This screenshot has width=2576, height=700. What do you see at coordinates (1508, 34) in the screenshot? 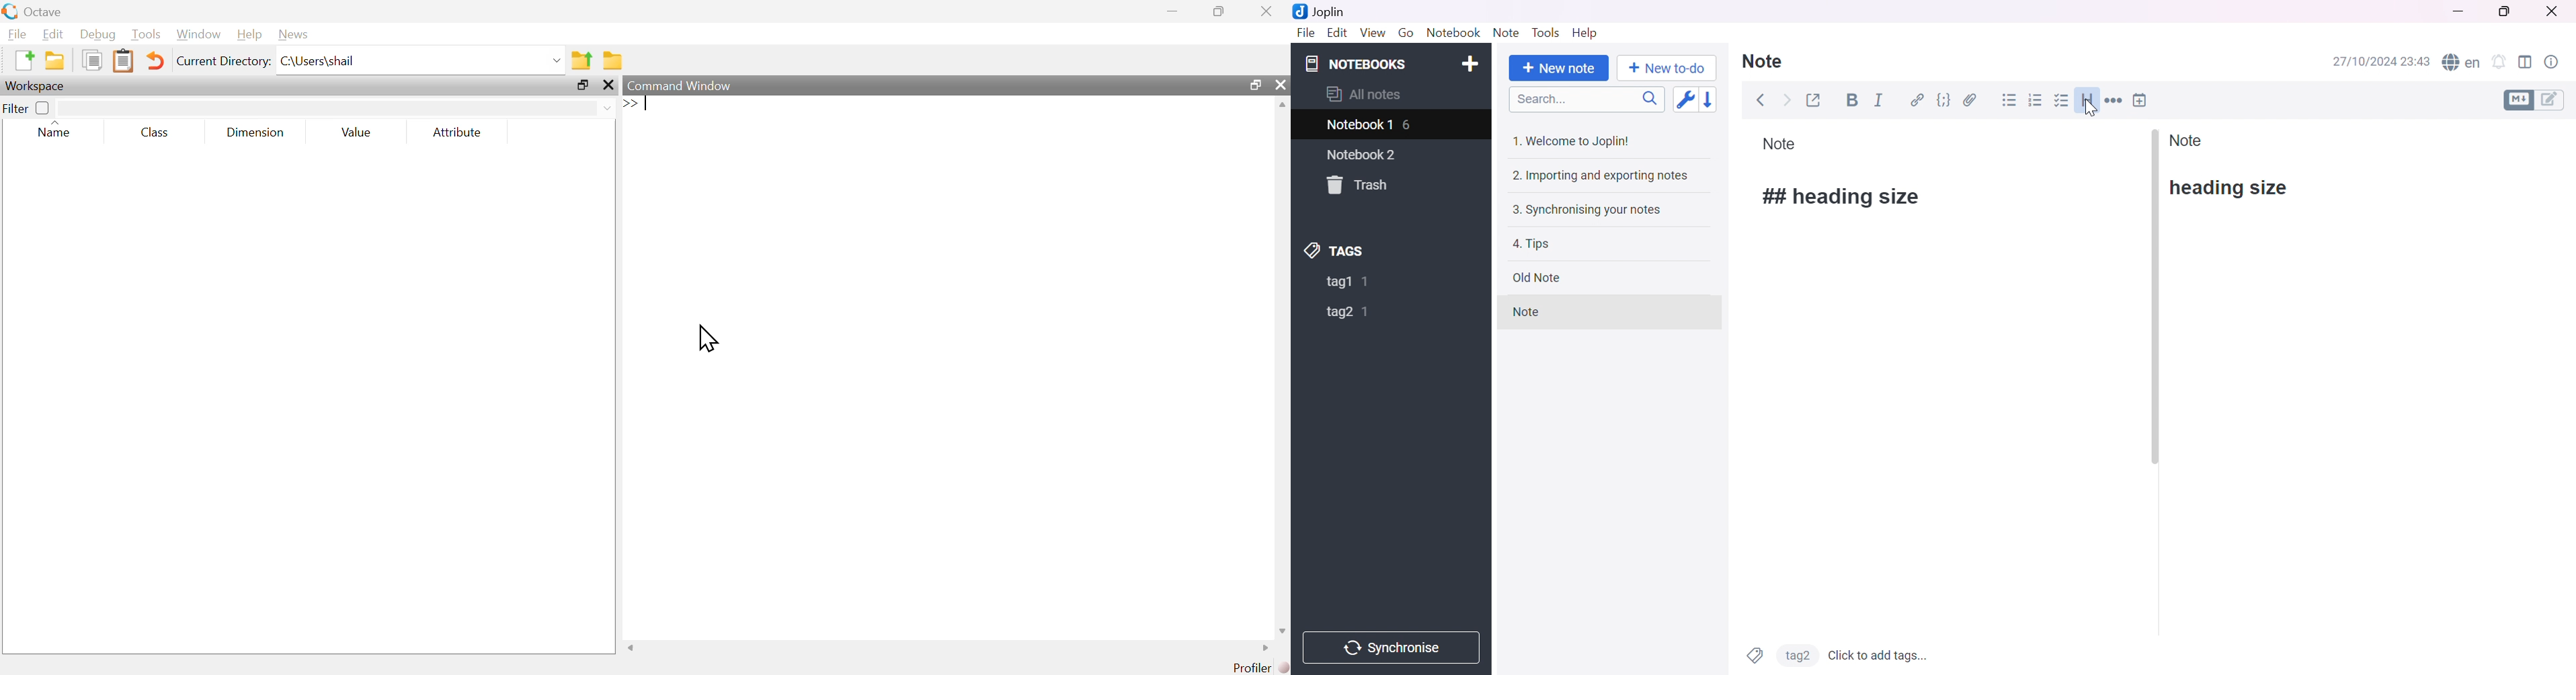
I see `Note` at bounding box center [1508, 34].